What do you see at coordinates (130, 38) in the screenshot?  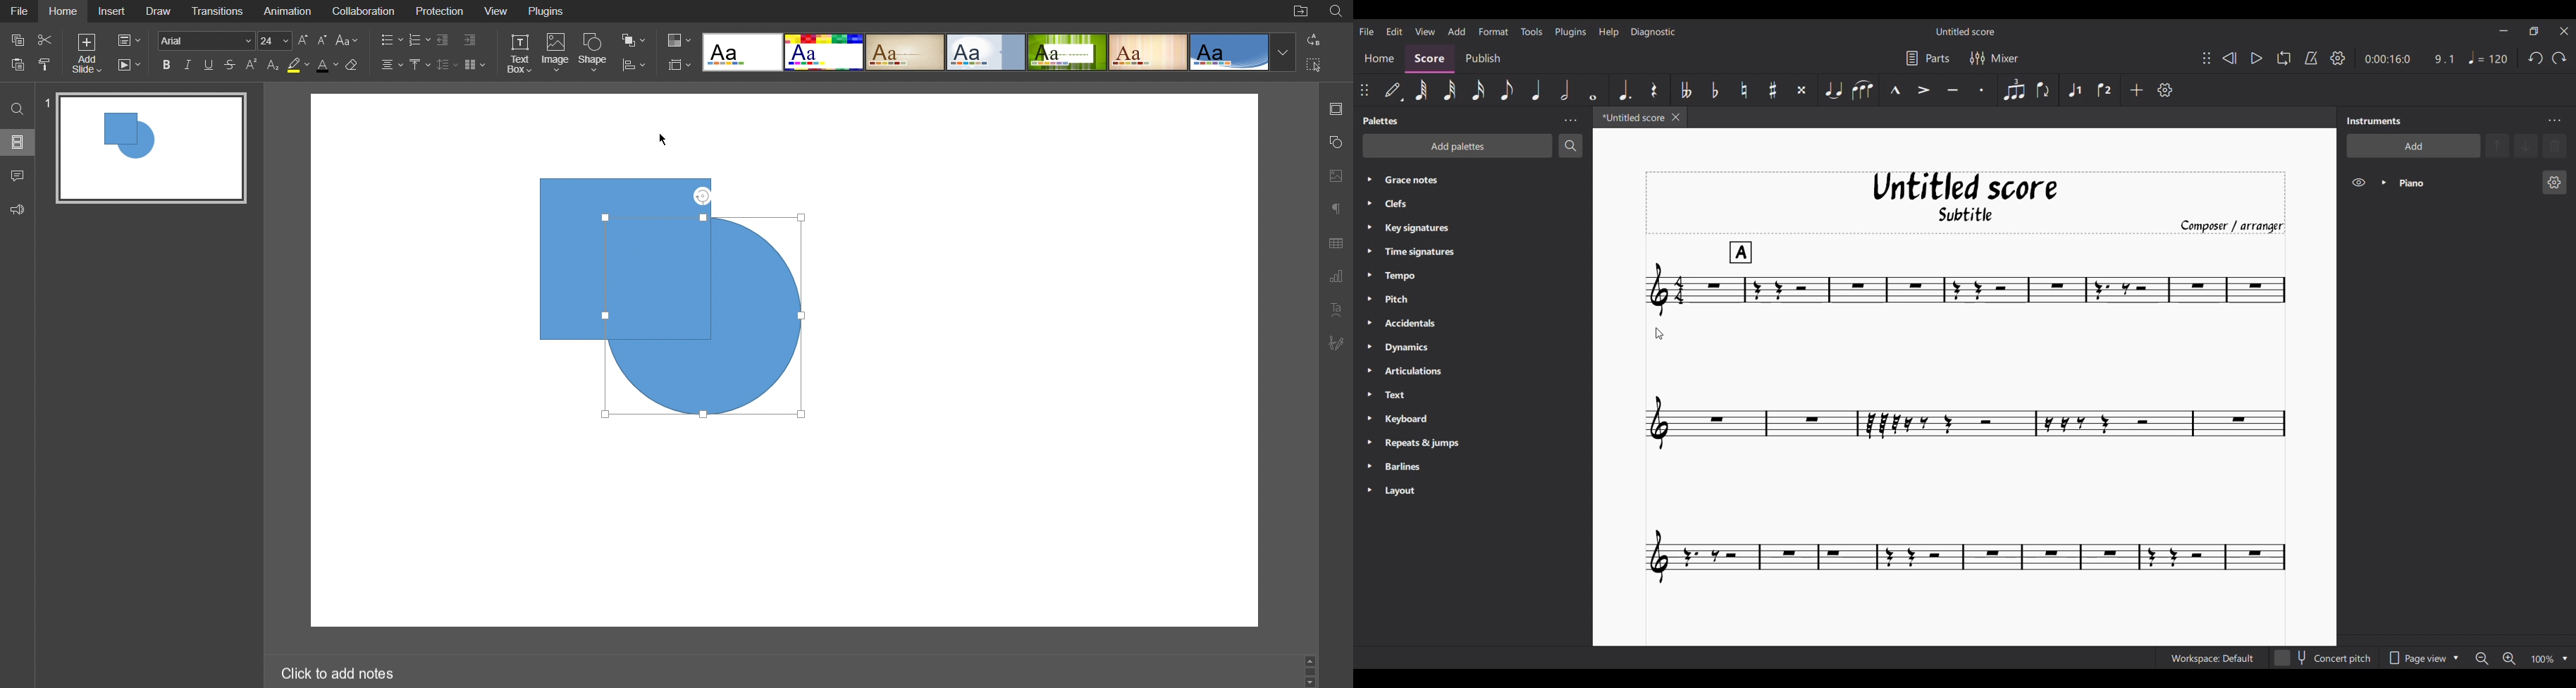 I see `Slide Settings` at bounding box center [130, 38].